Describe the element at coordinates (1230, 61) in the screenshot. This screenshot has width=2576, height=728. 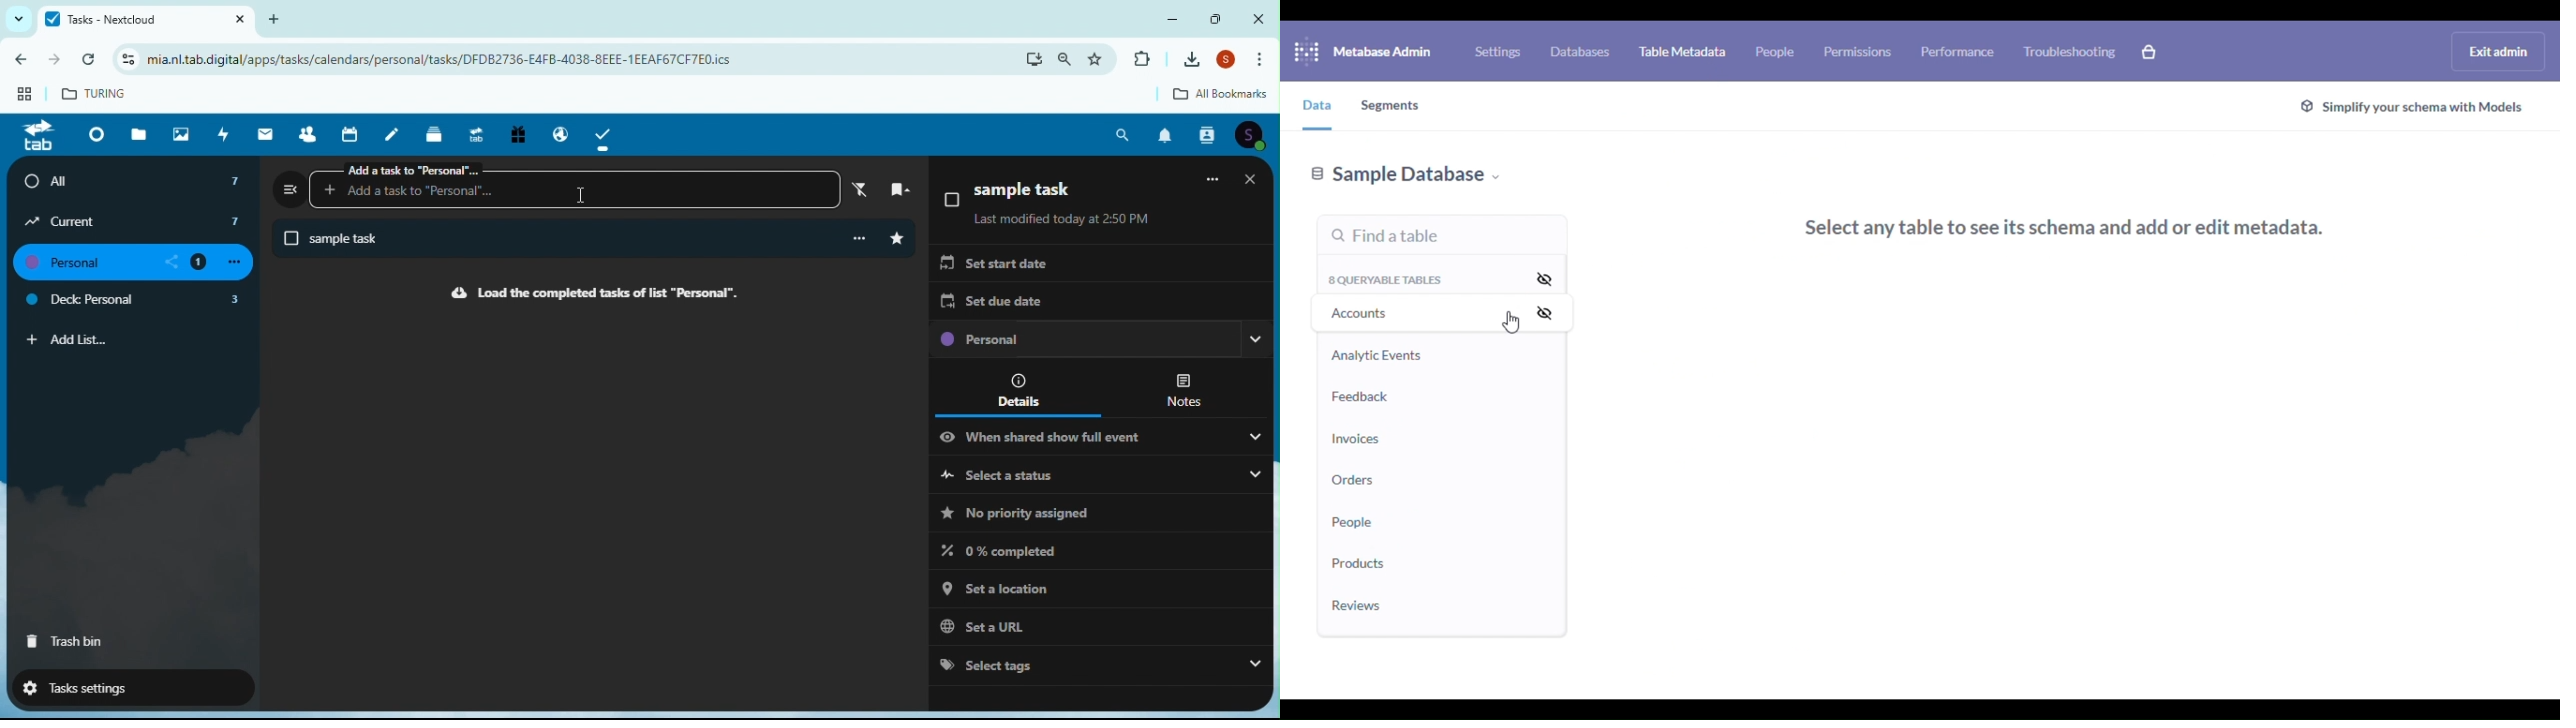
I see `Account icon` at that location.